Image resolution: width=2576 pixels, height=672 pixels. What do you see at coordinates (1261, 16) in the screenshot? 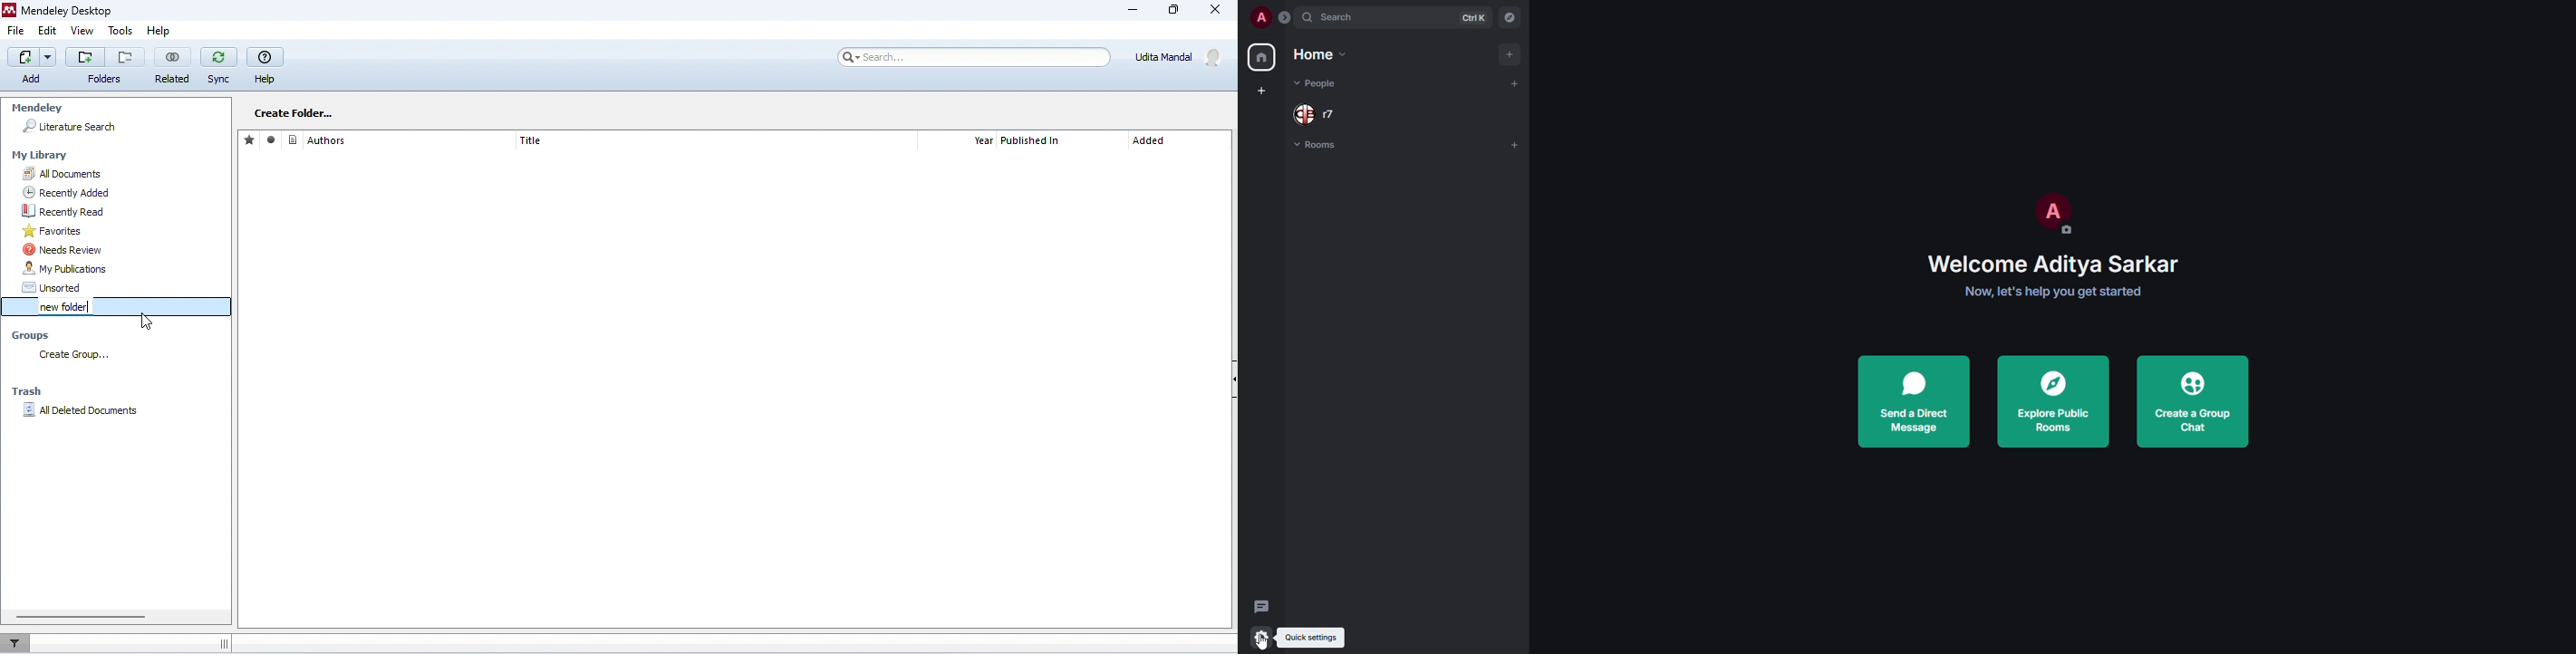
I see `profile` at bounding box center [1261, 16].